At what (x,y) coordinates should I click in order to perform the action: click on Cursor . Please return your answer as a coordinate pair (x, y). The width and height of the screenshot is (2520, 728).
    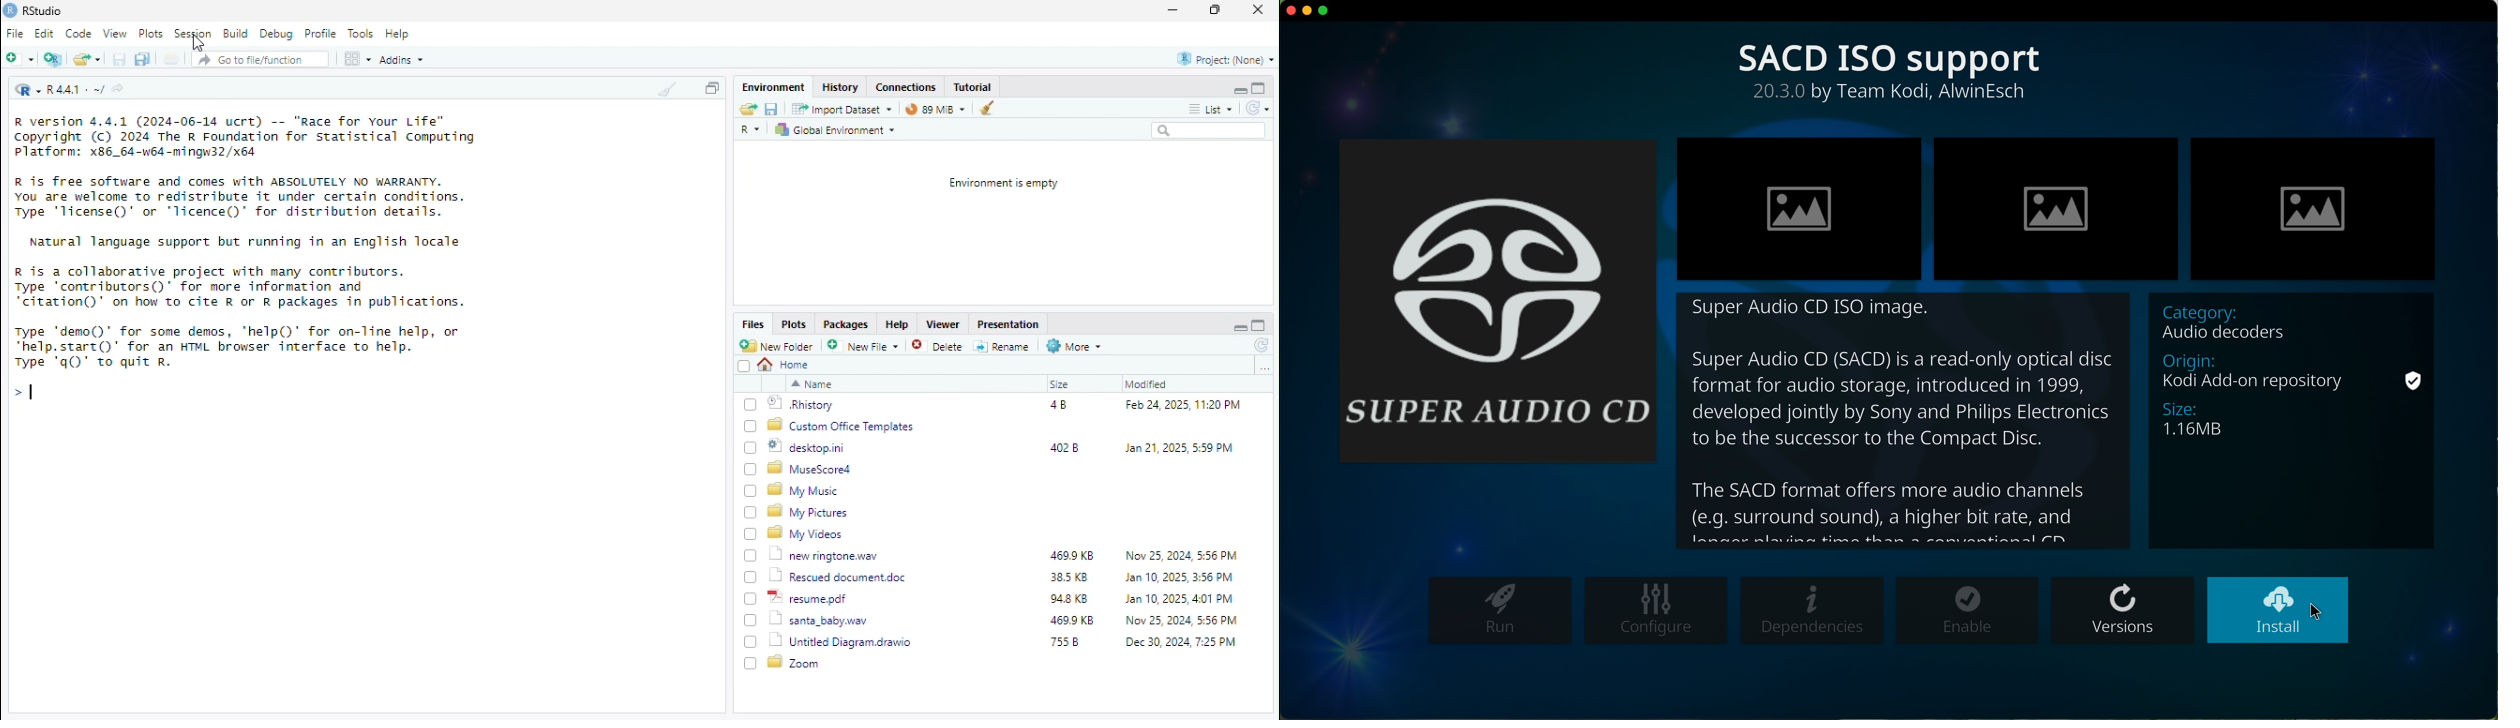
    Looking at the image, I should click on (199, 44).